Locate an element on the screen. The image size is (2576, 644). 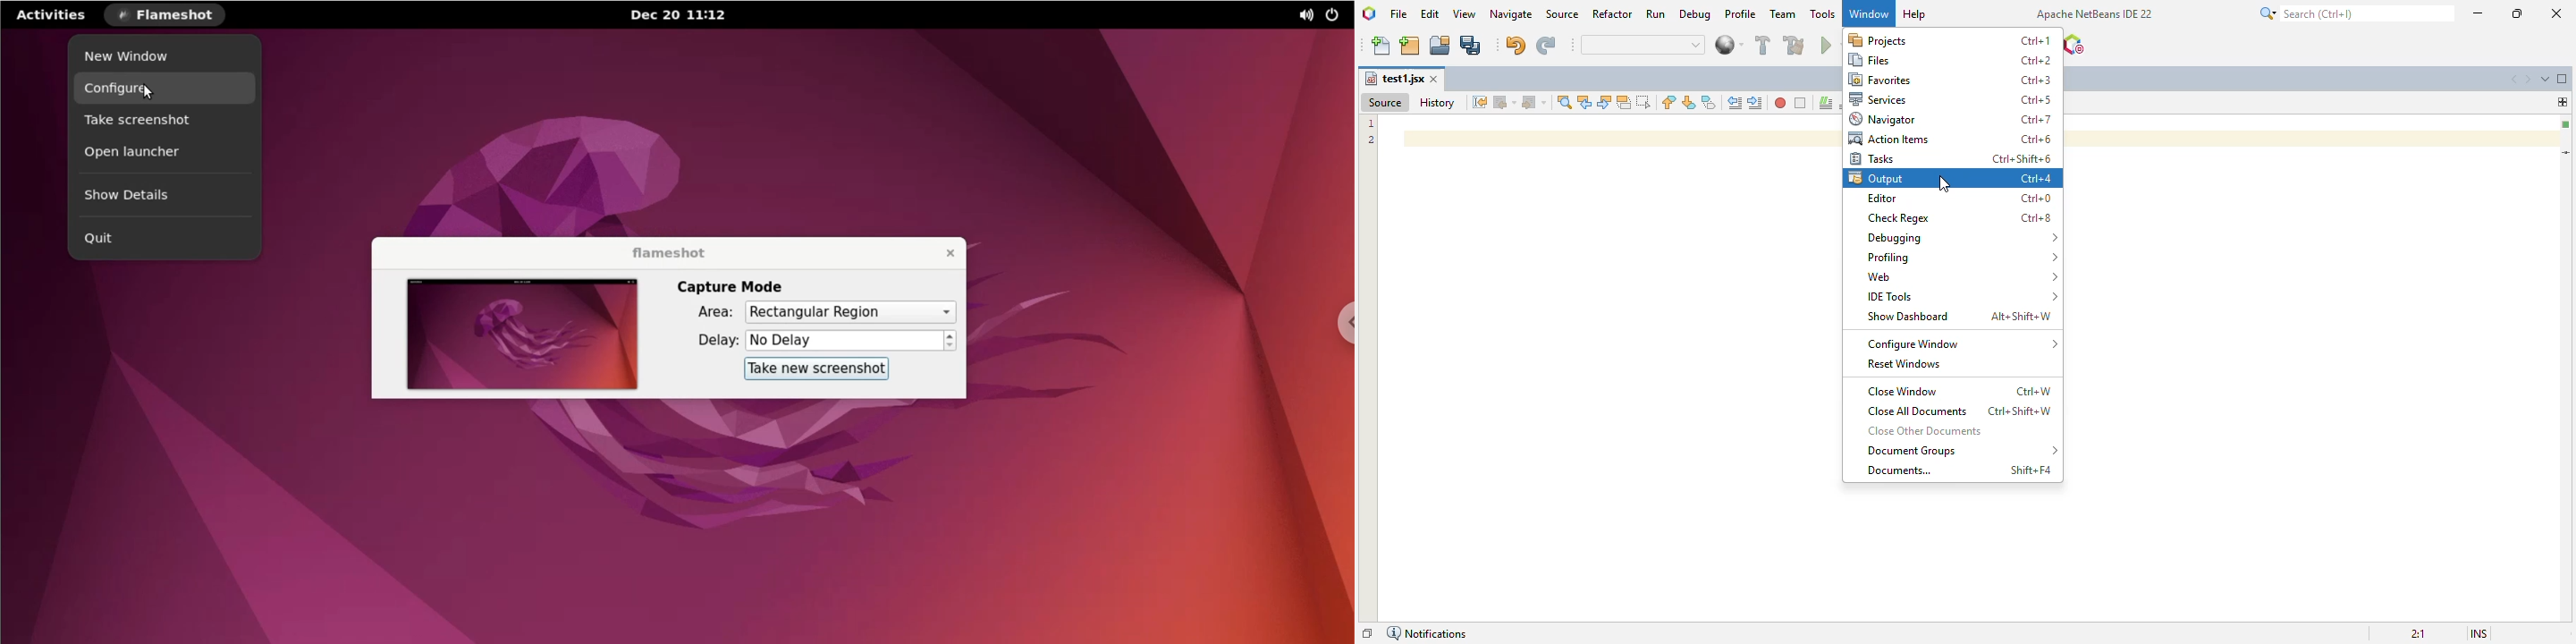
forward is located at coordinates (1534, 103).